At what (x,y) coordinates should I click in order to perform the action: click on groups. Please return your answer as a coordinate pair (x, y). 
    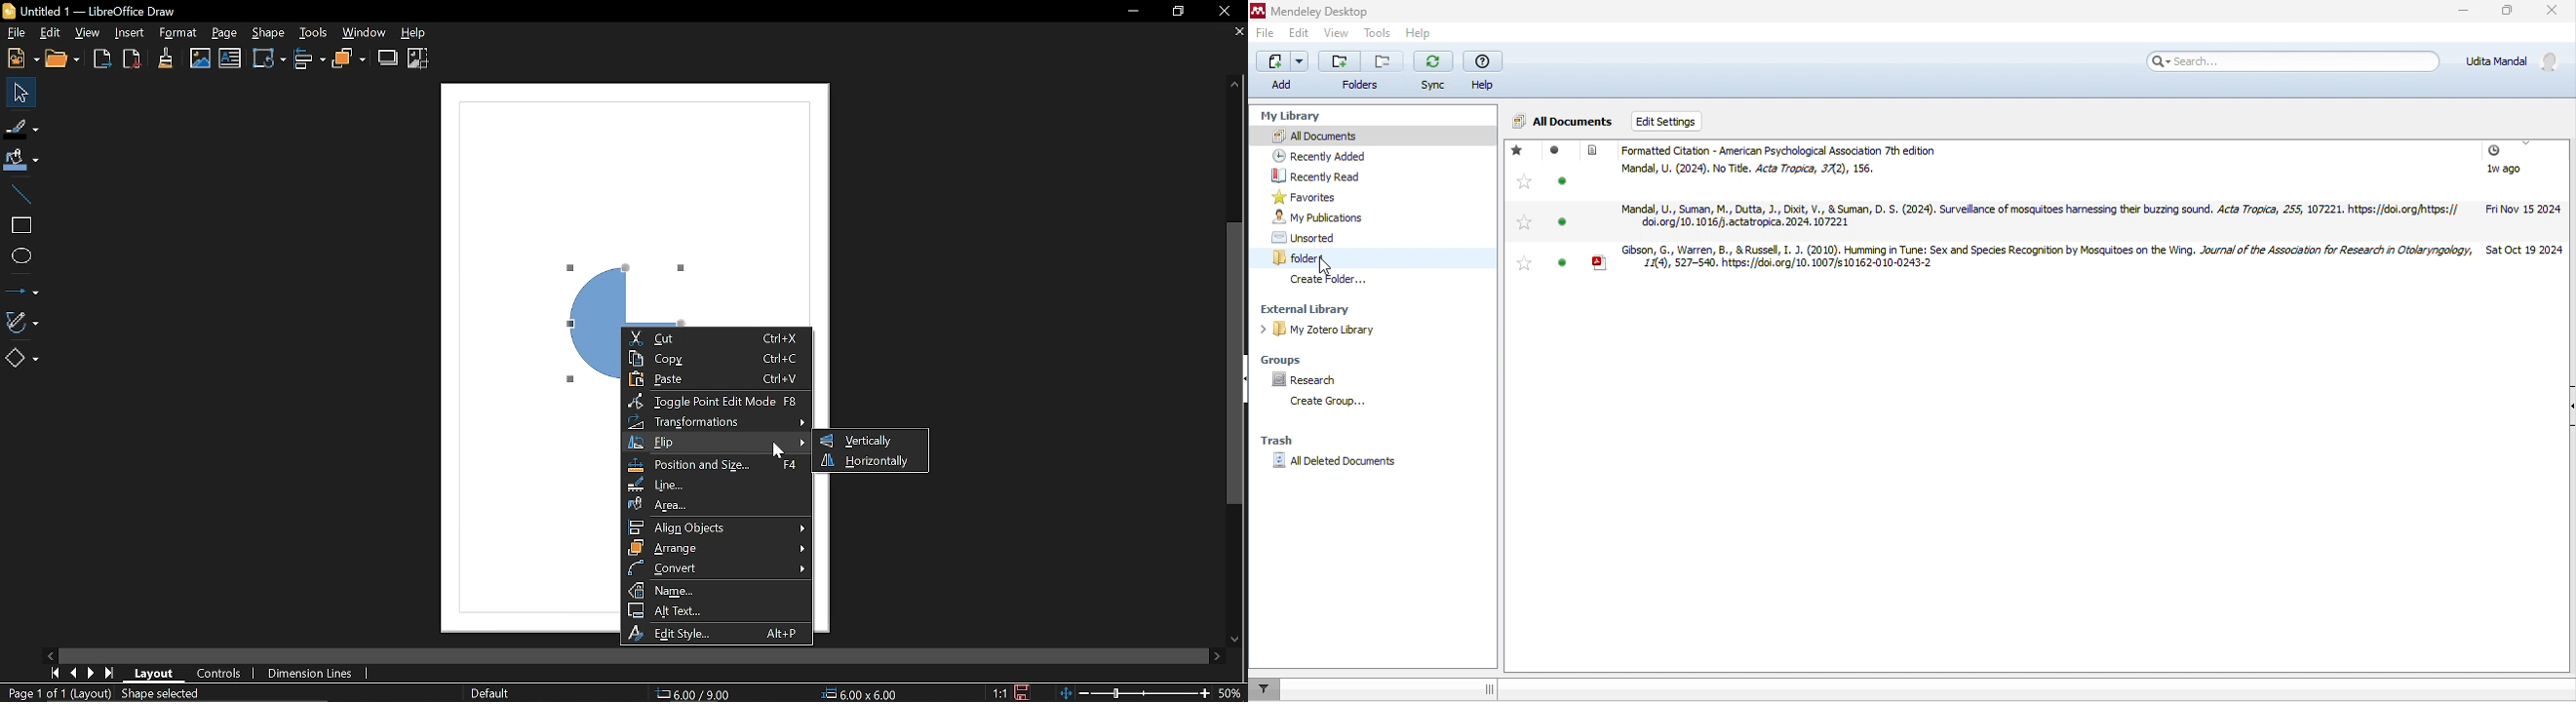
    Looking at the image, I should click on (1307, 360).